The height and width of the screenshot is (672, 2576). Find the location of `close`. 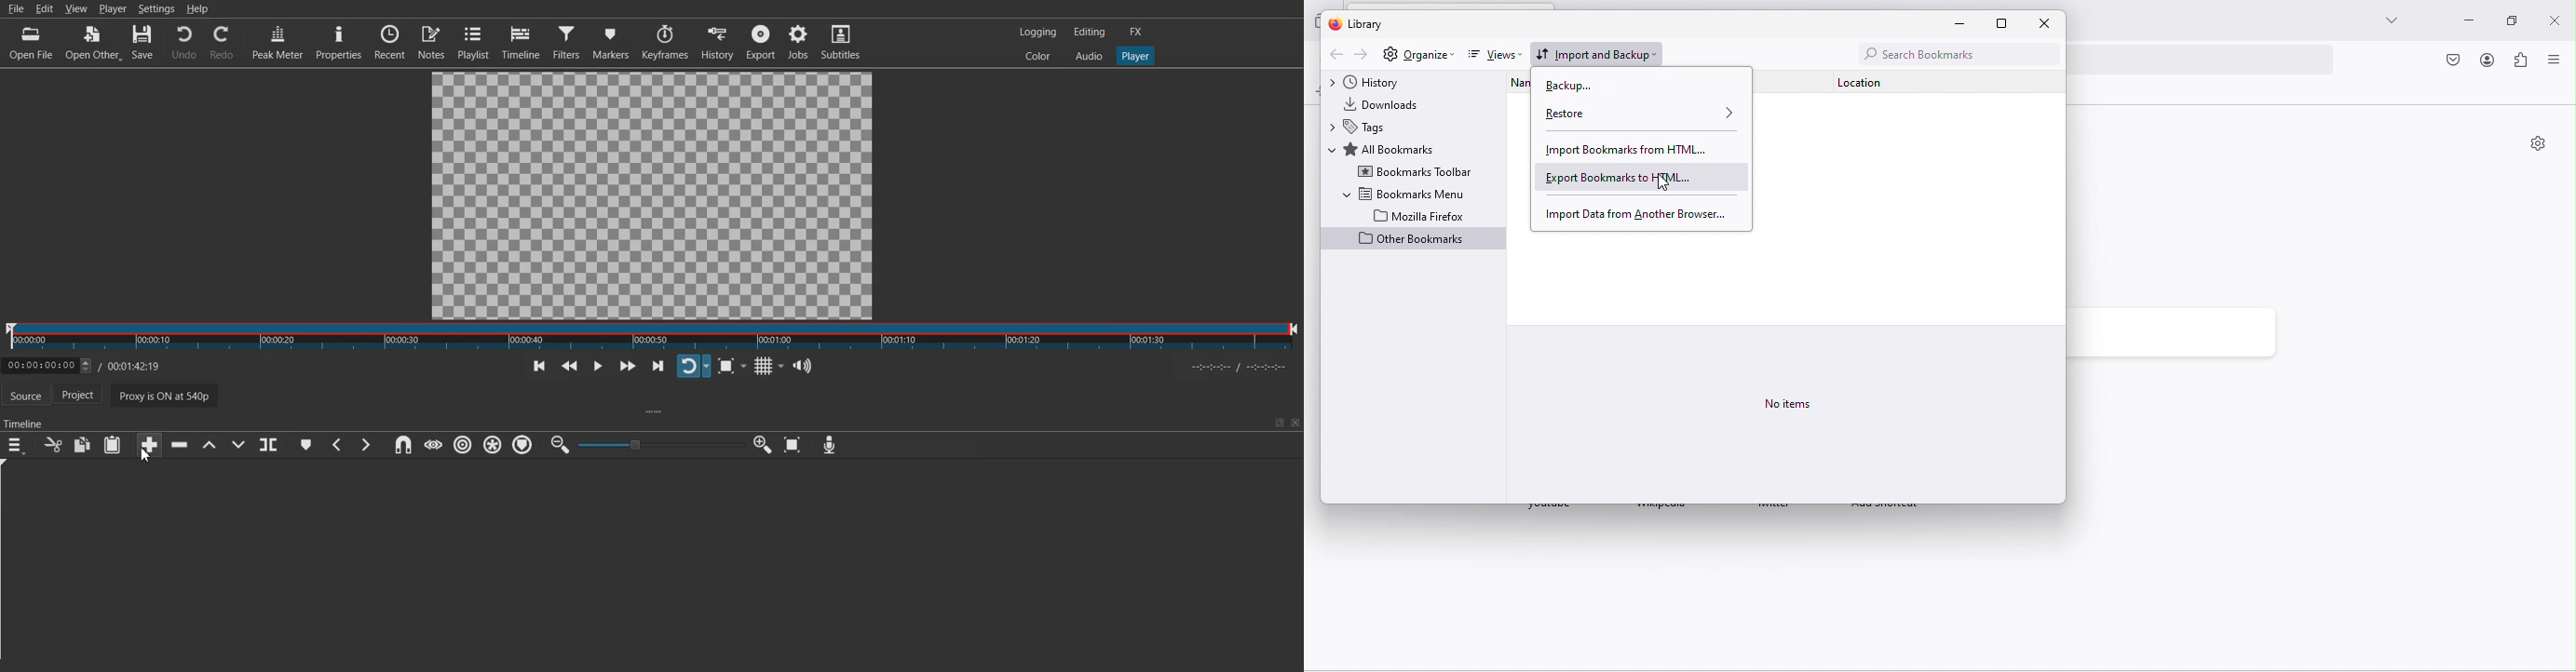

close is located at coordinates (2556, 17).